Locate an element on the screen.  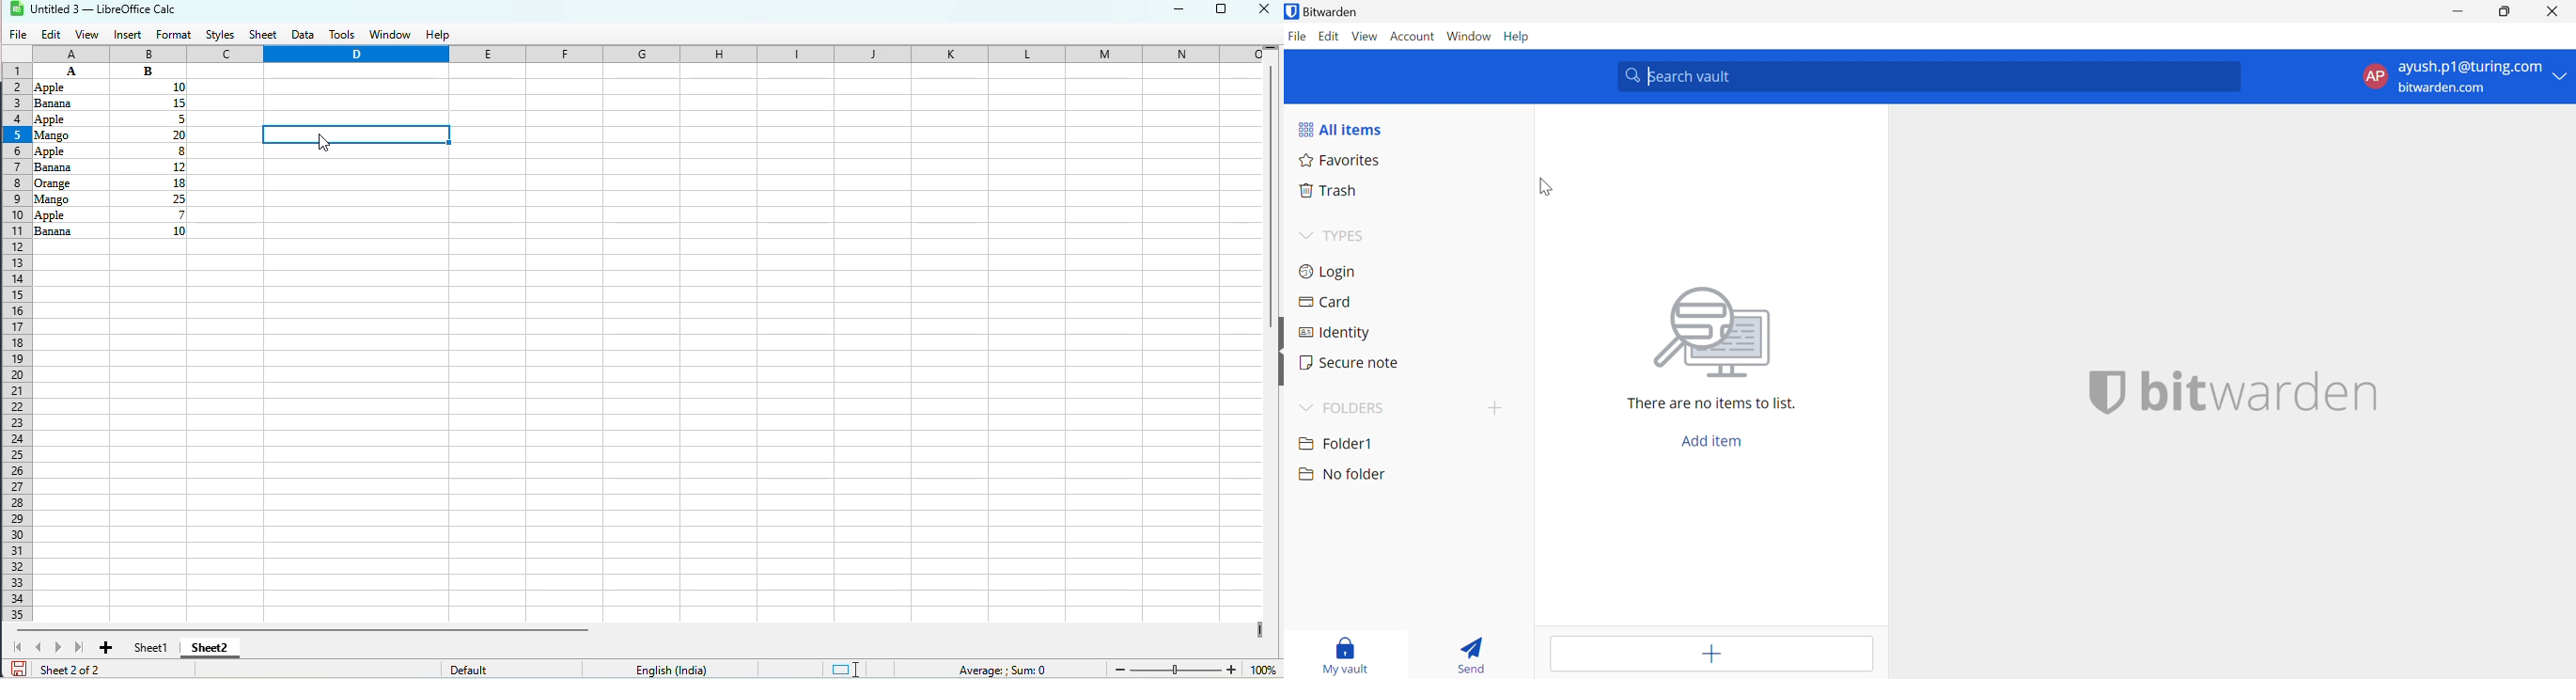
title is located at coordinates (104, 9).